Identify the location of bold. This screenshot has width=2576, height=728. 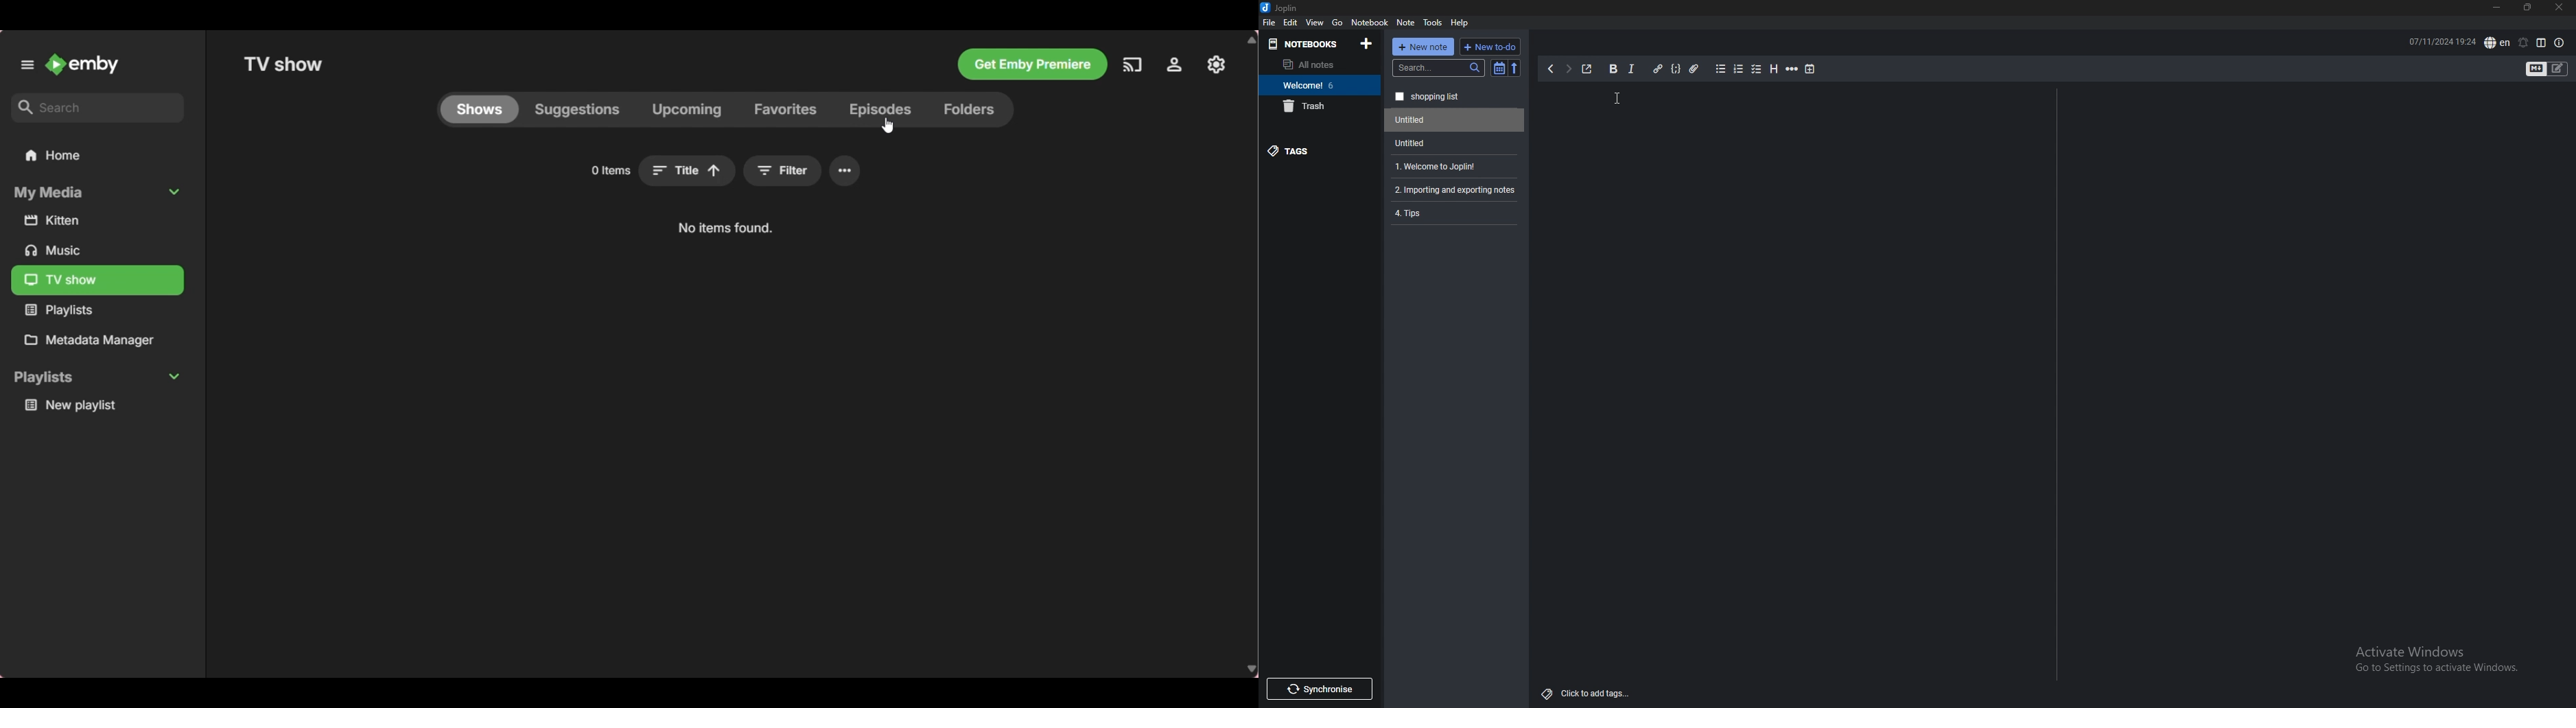
(1612, 69).